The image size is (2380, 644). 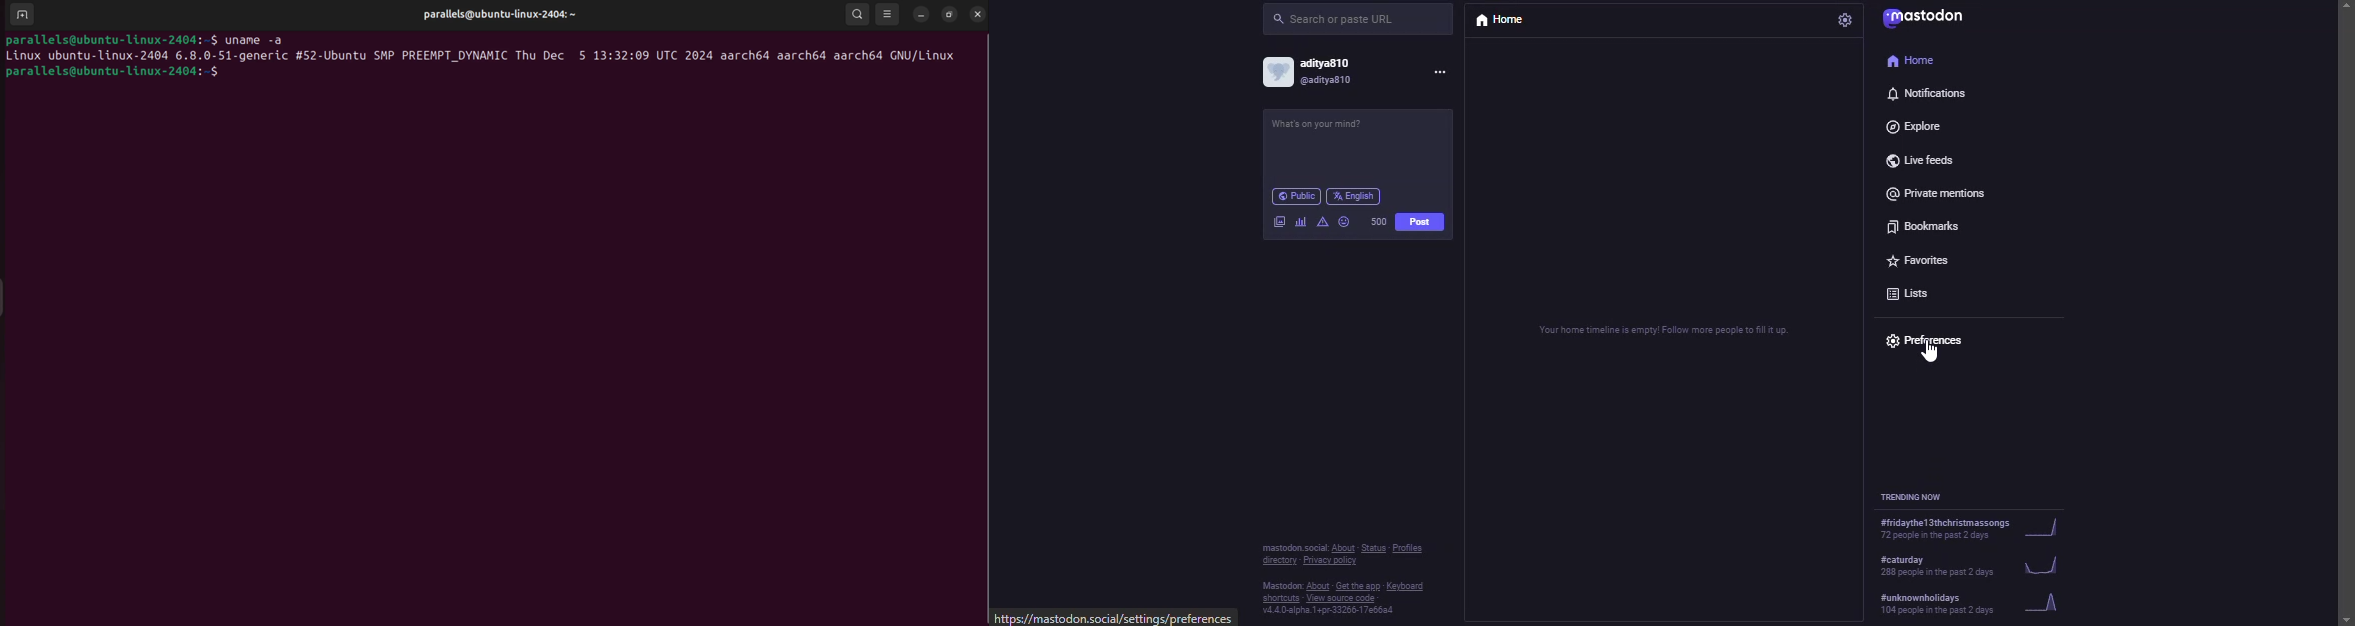 I want to click on post, so click(x=1419, y=223).